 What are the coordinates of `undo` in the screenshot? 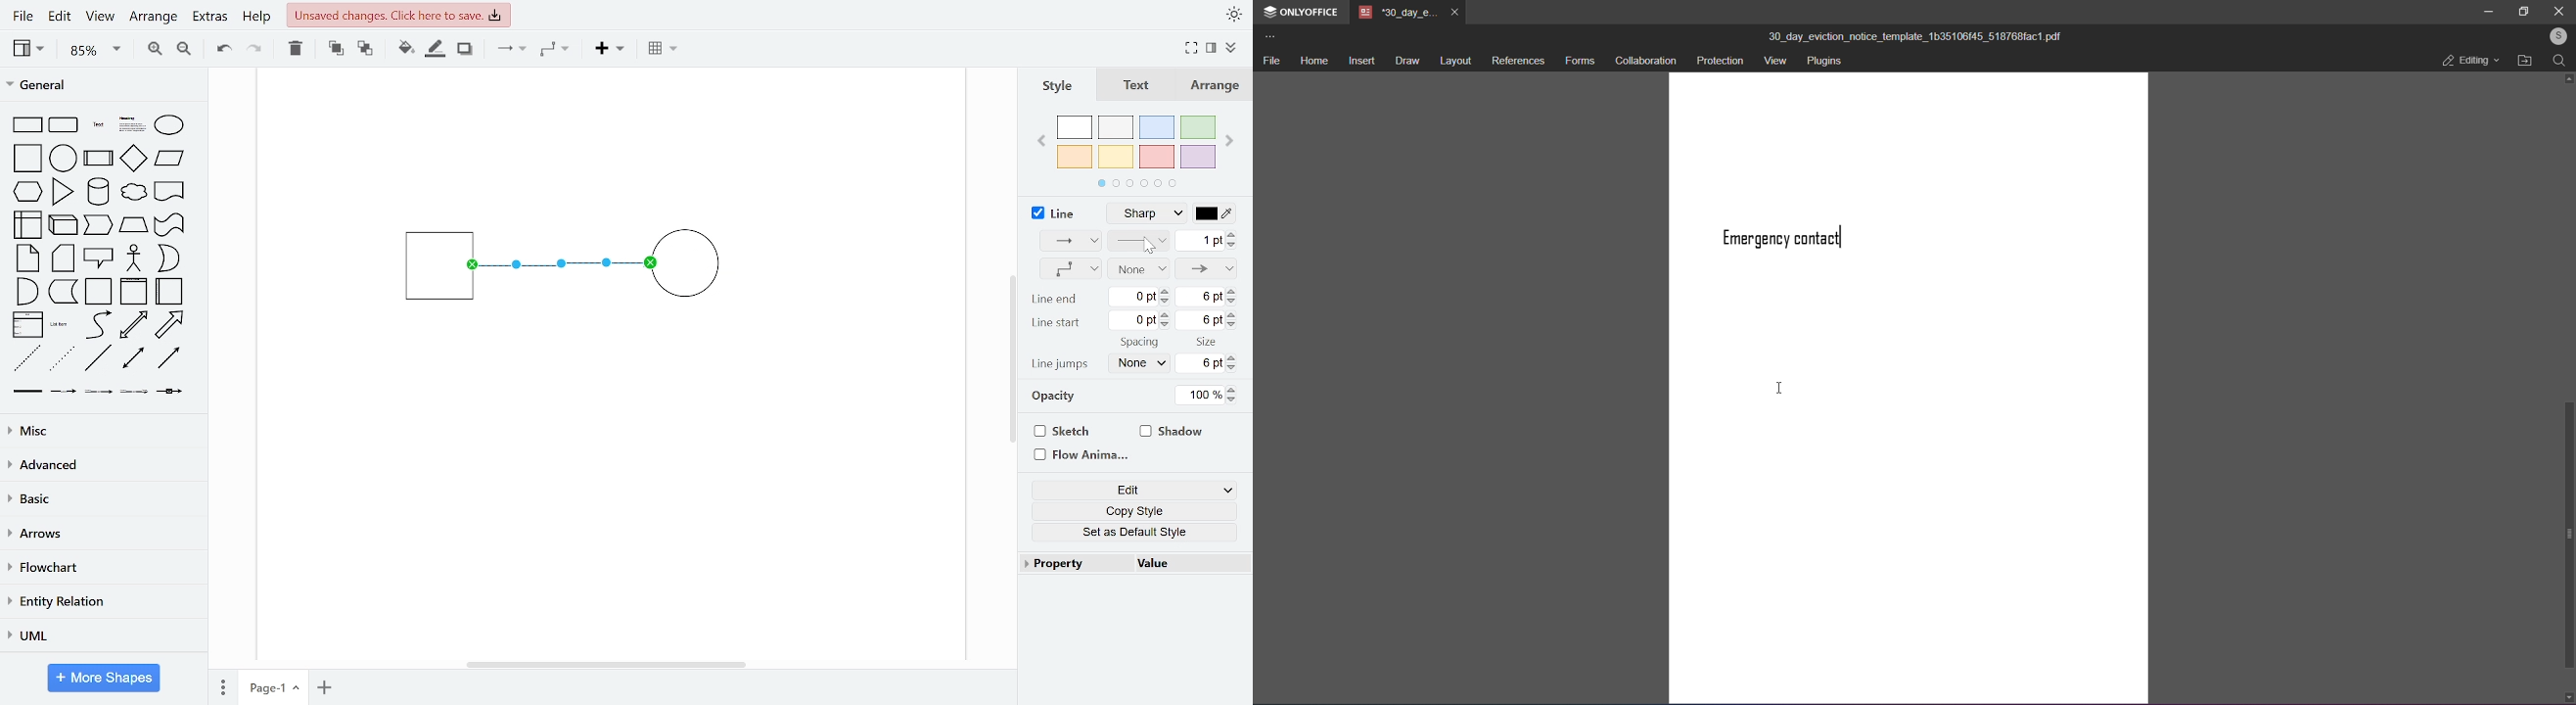 It's located at (219, 47).